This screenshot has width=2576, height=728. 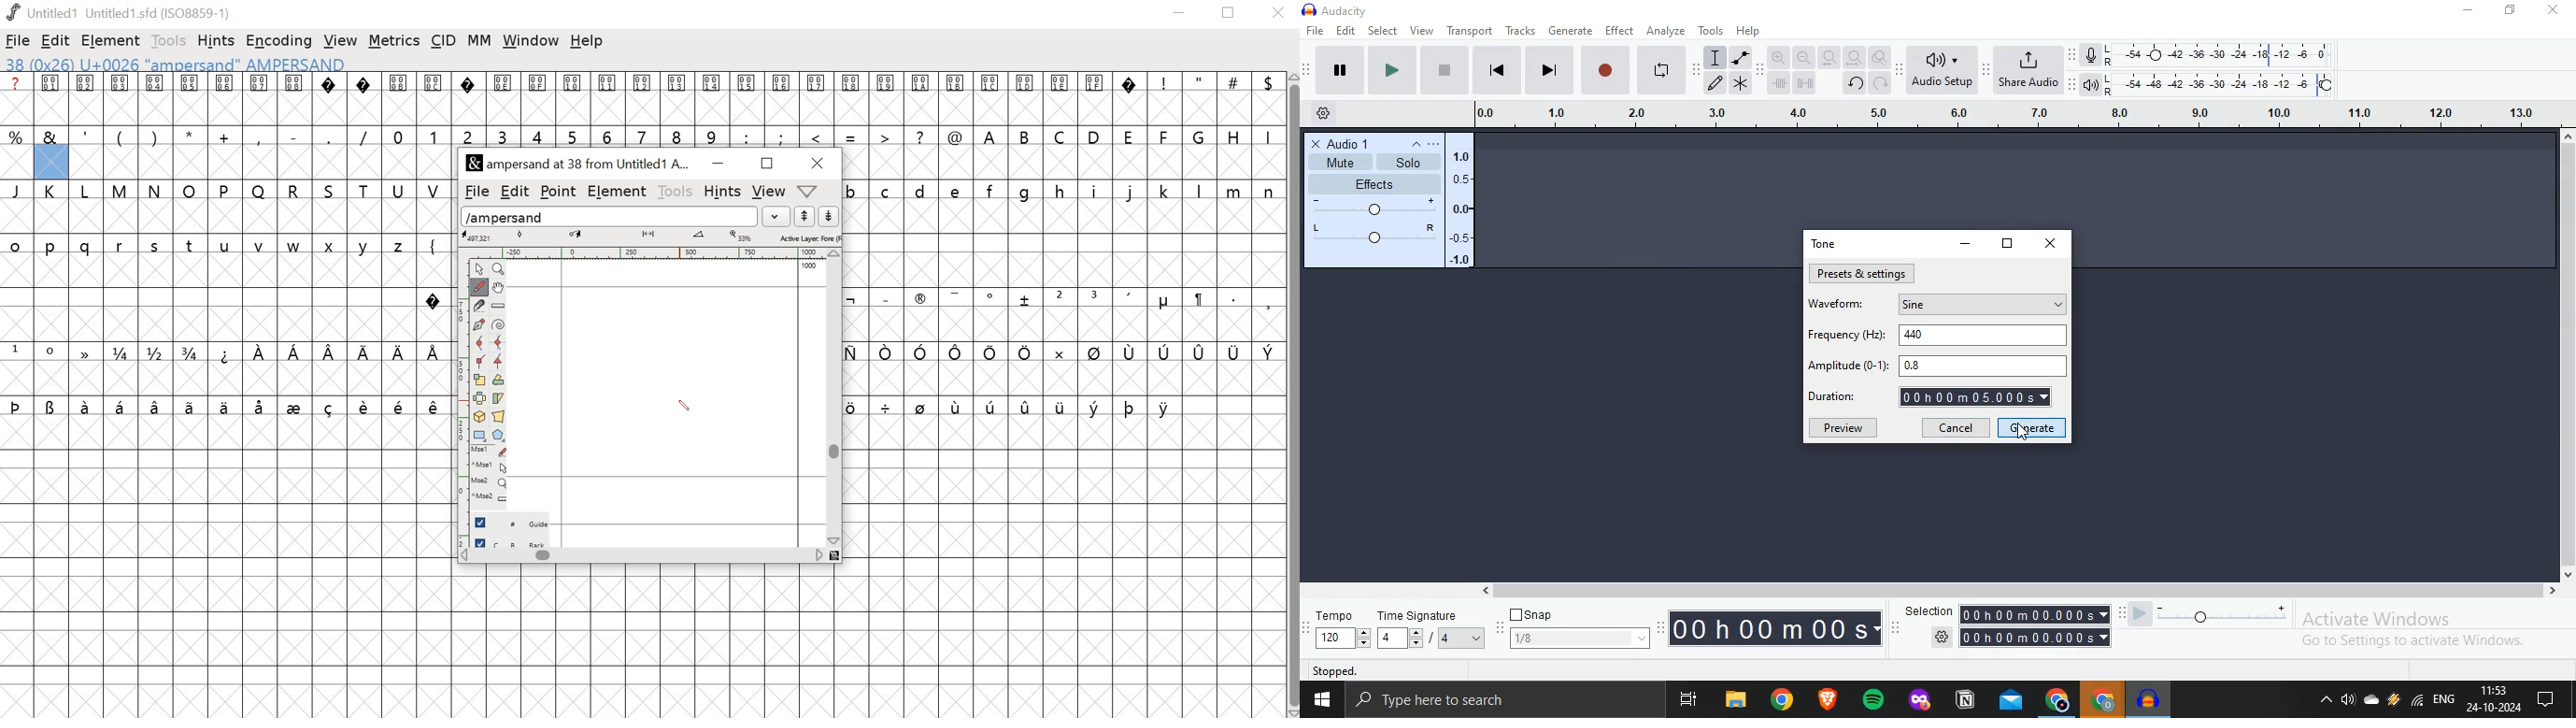 What do you see at coordinates (1919, 701) in the screenshot?
I see `Firedox` at bounding box center [1919, 701].